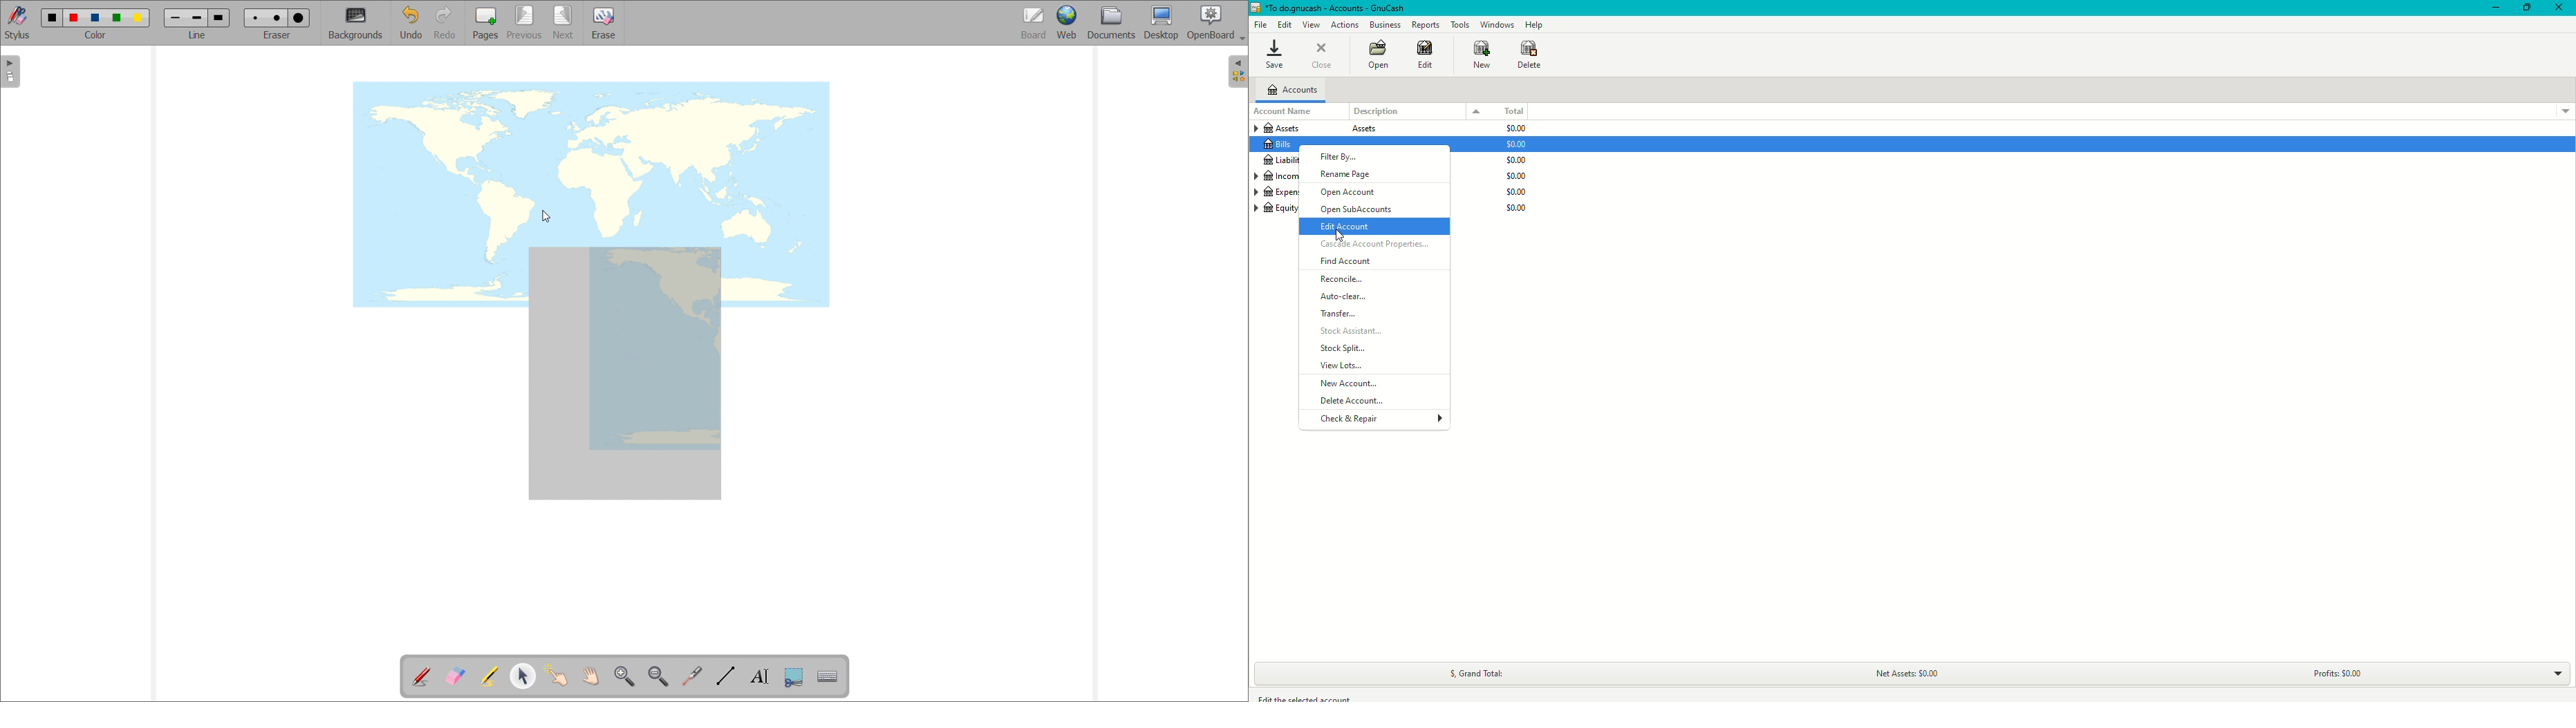 The height and width of the screenshot is (728, 2576). Describe the element at coordinates (1343, 23) in the screenshot. I see `Actions` at that location.